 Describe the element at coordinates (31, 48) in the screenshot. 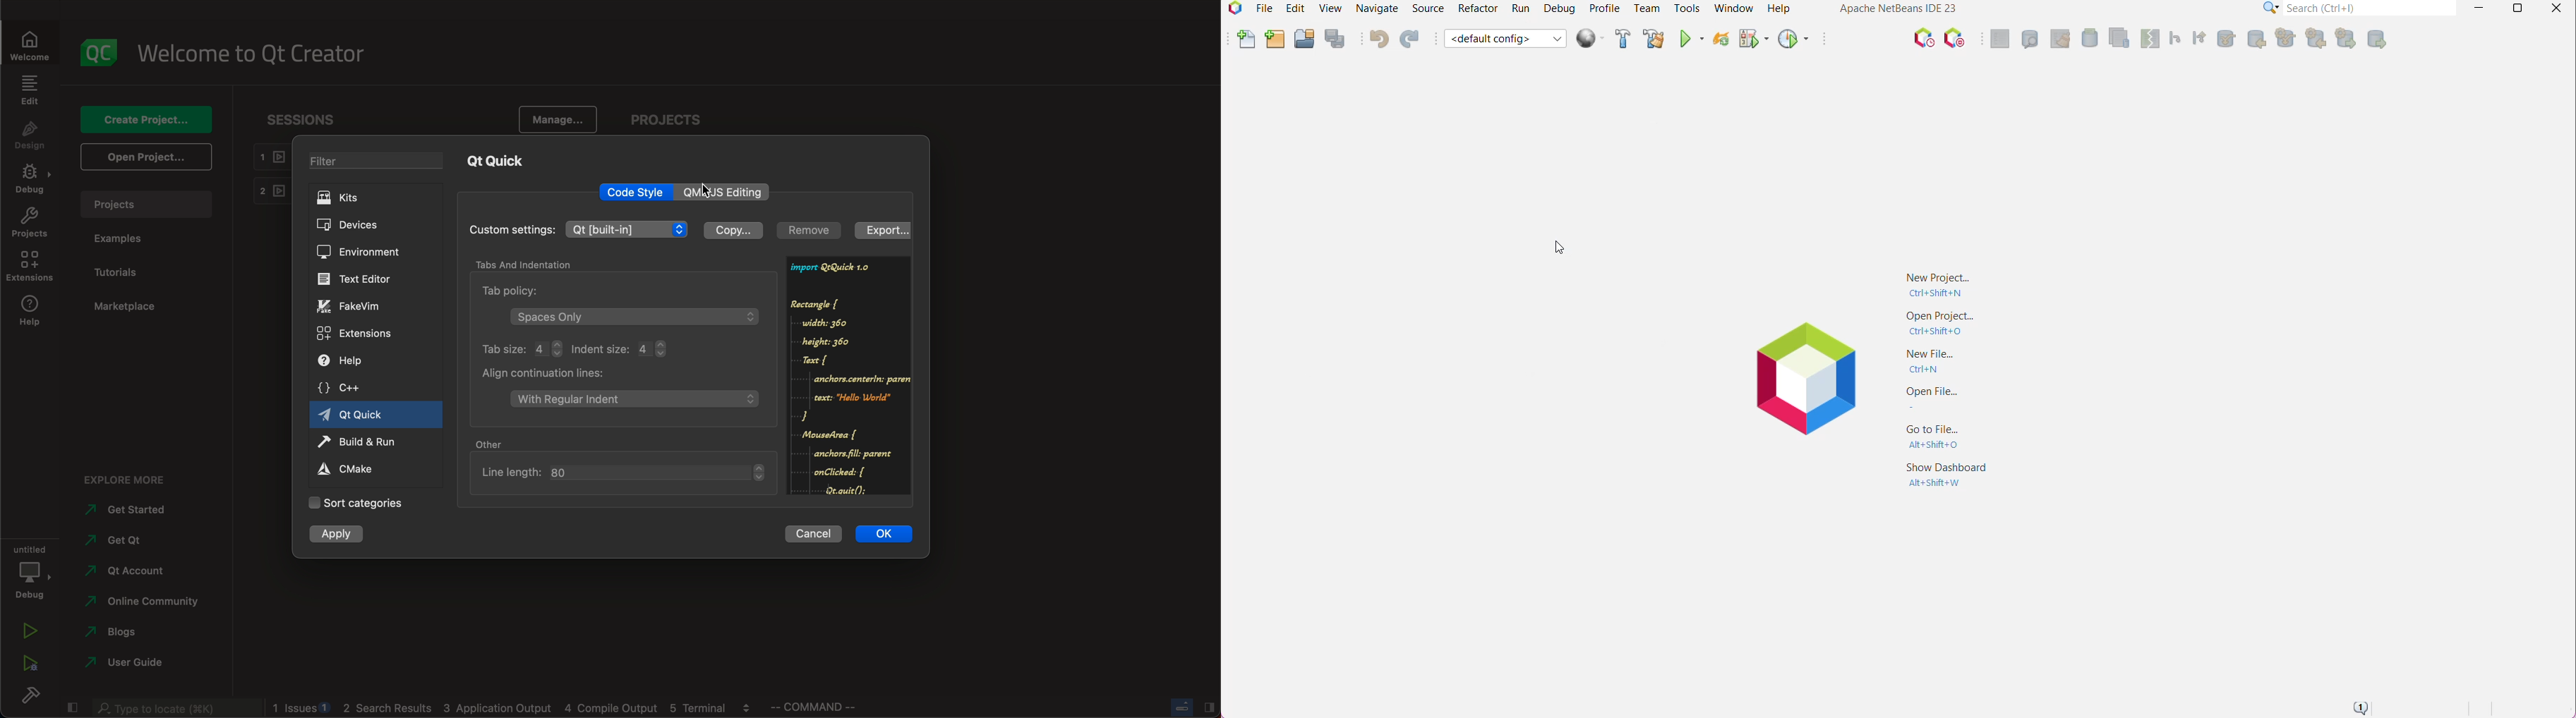

I see `WELCOME` at that location.